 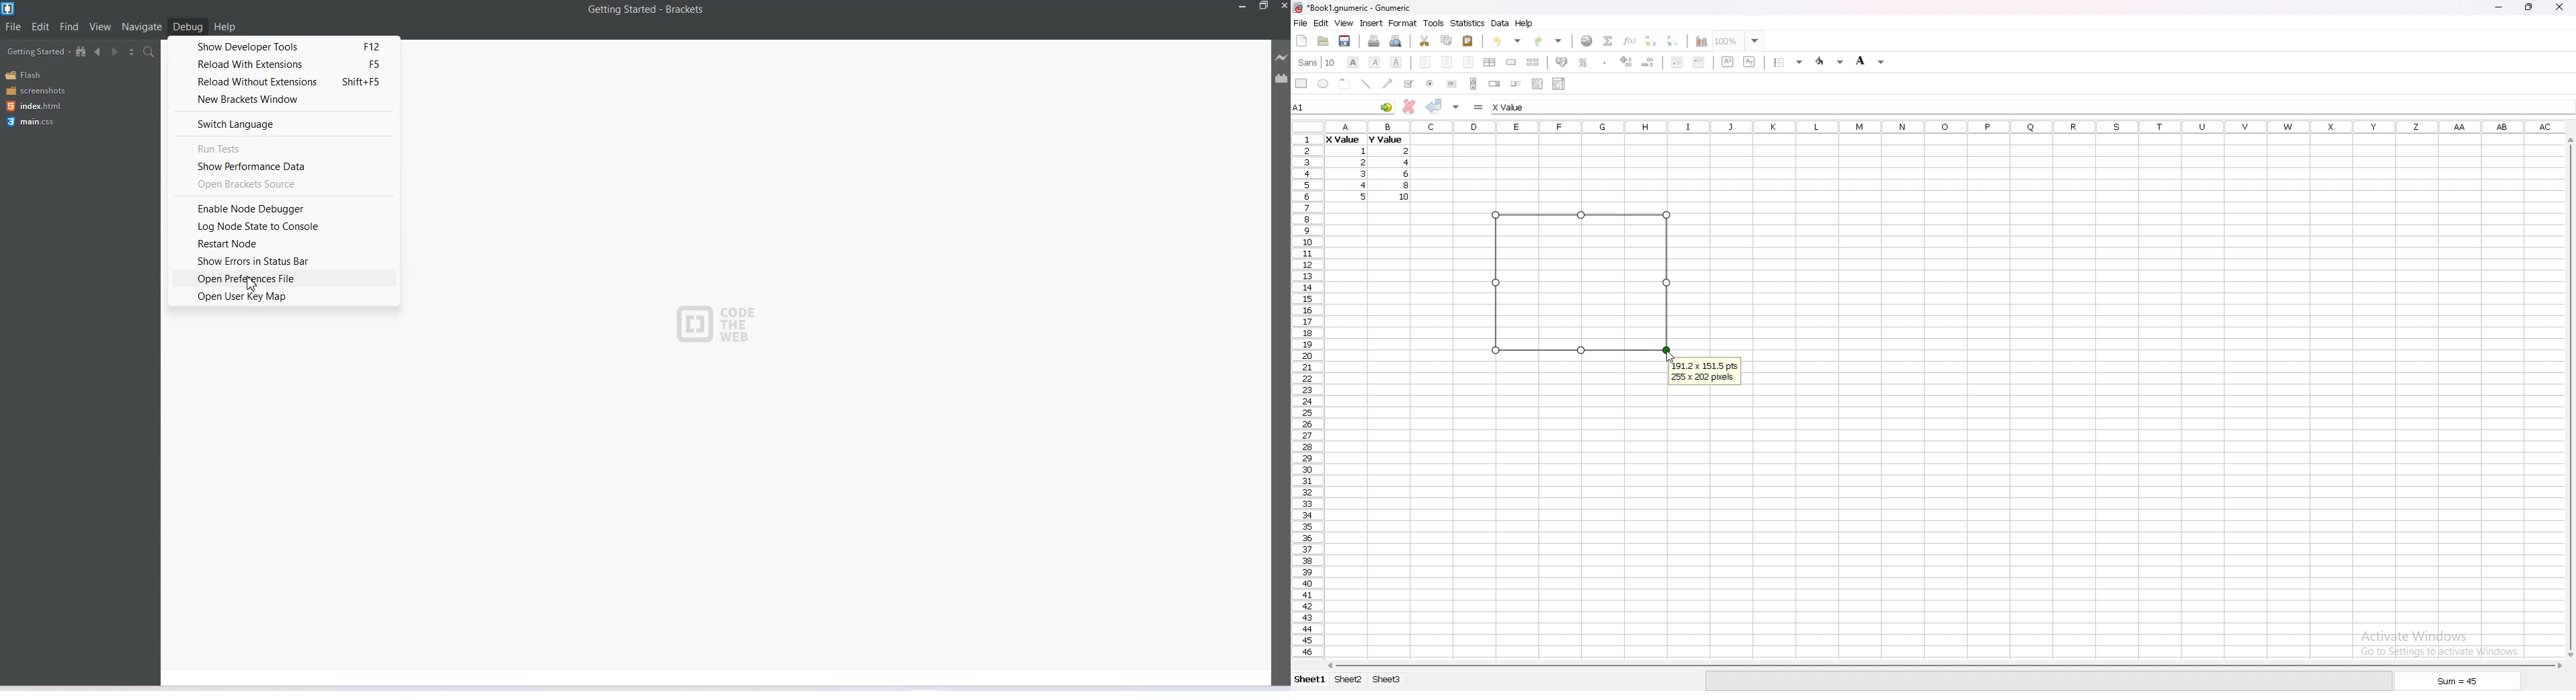 I want to click on slider, so click(x=1517, y=83).